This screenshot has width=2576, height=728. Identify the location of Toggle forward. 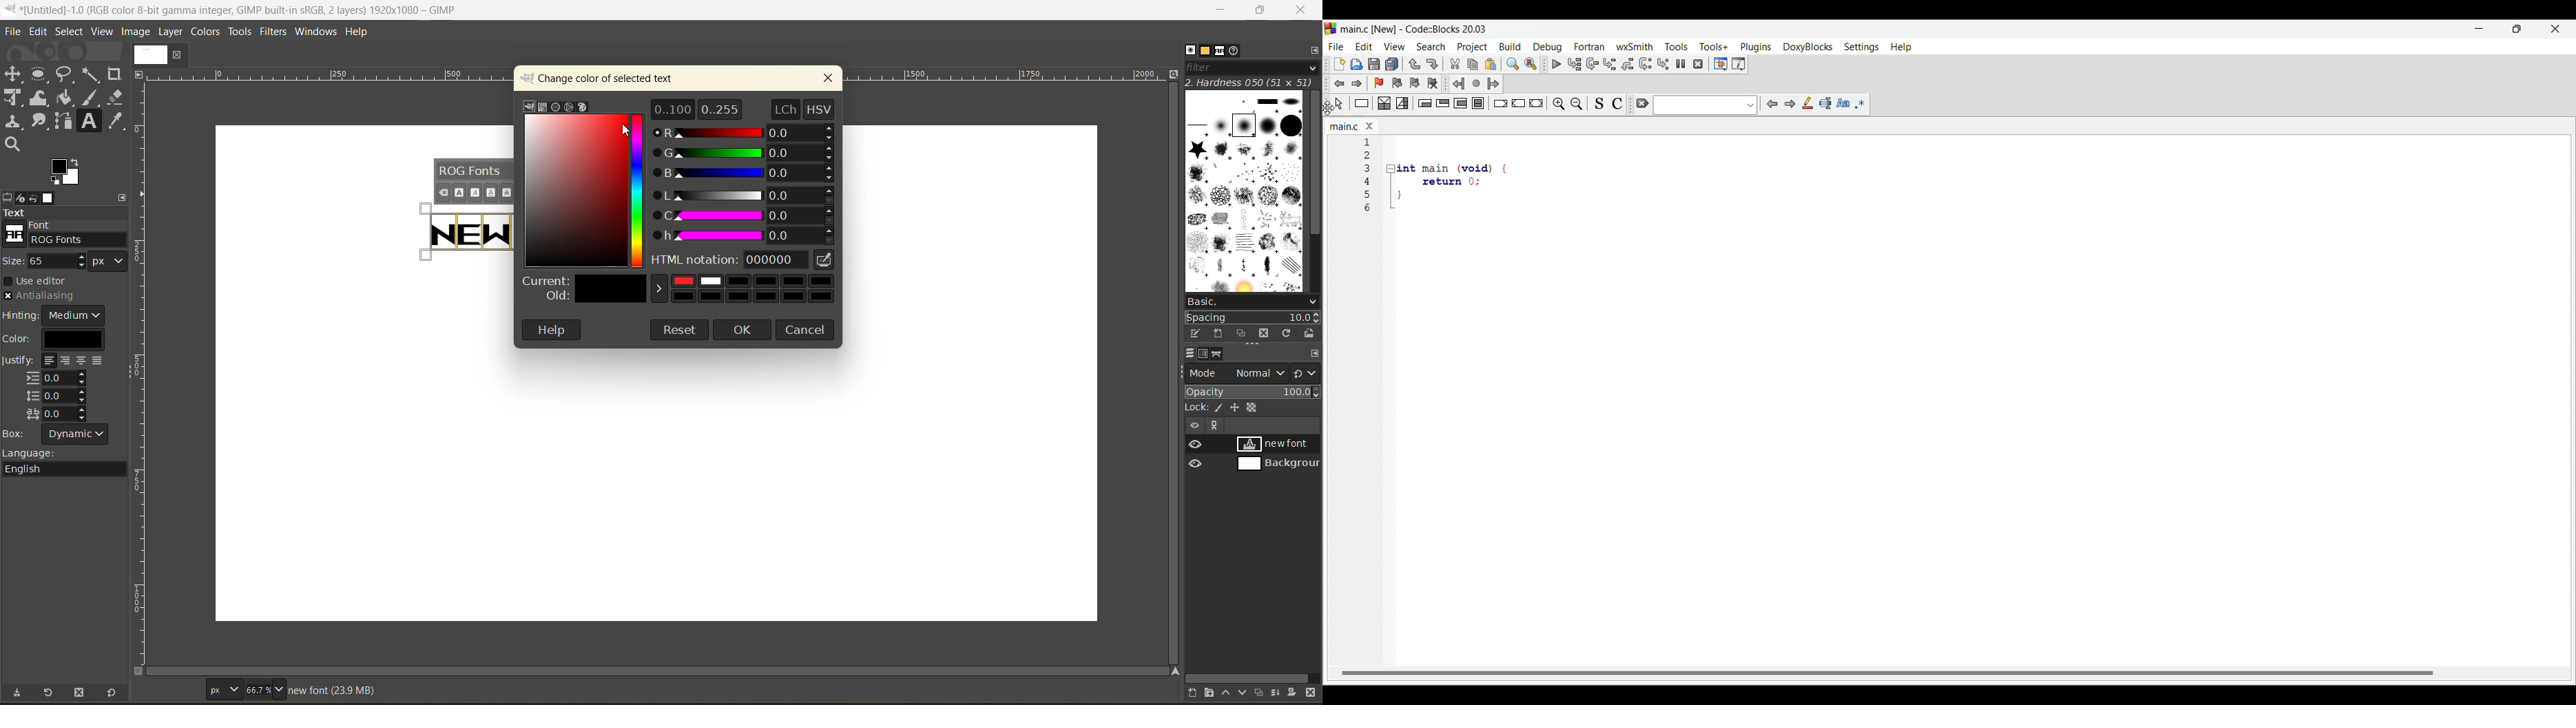
(1357, 84).